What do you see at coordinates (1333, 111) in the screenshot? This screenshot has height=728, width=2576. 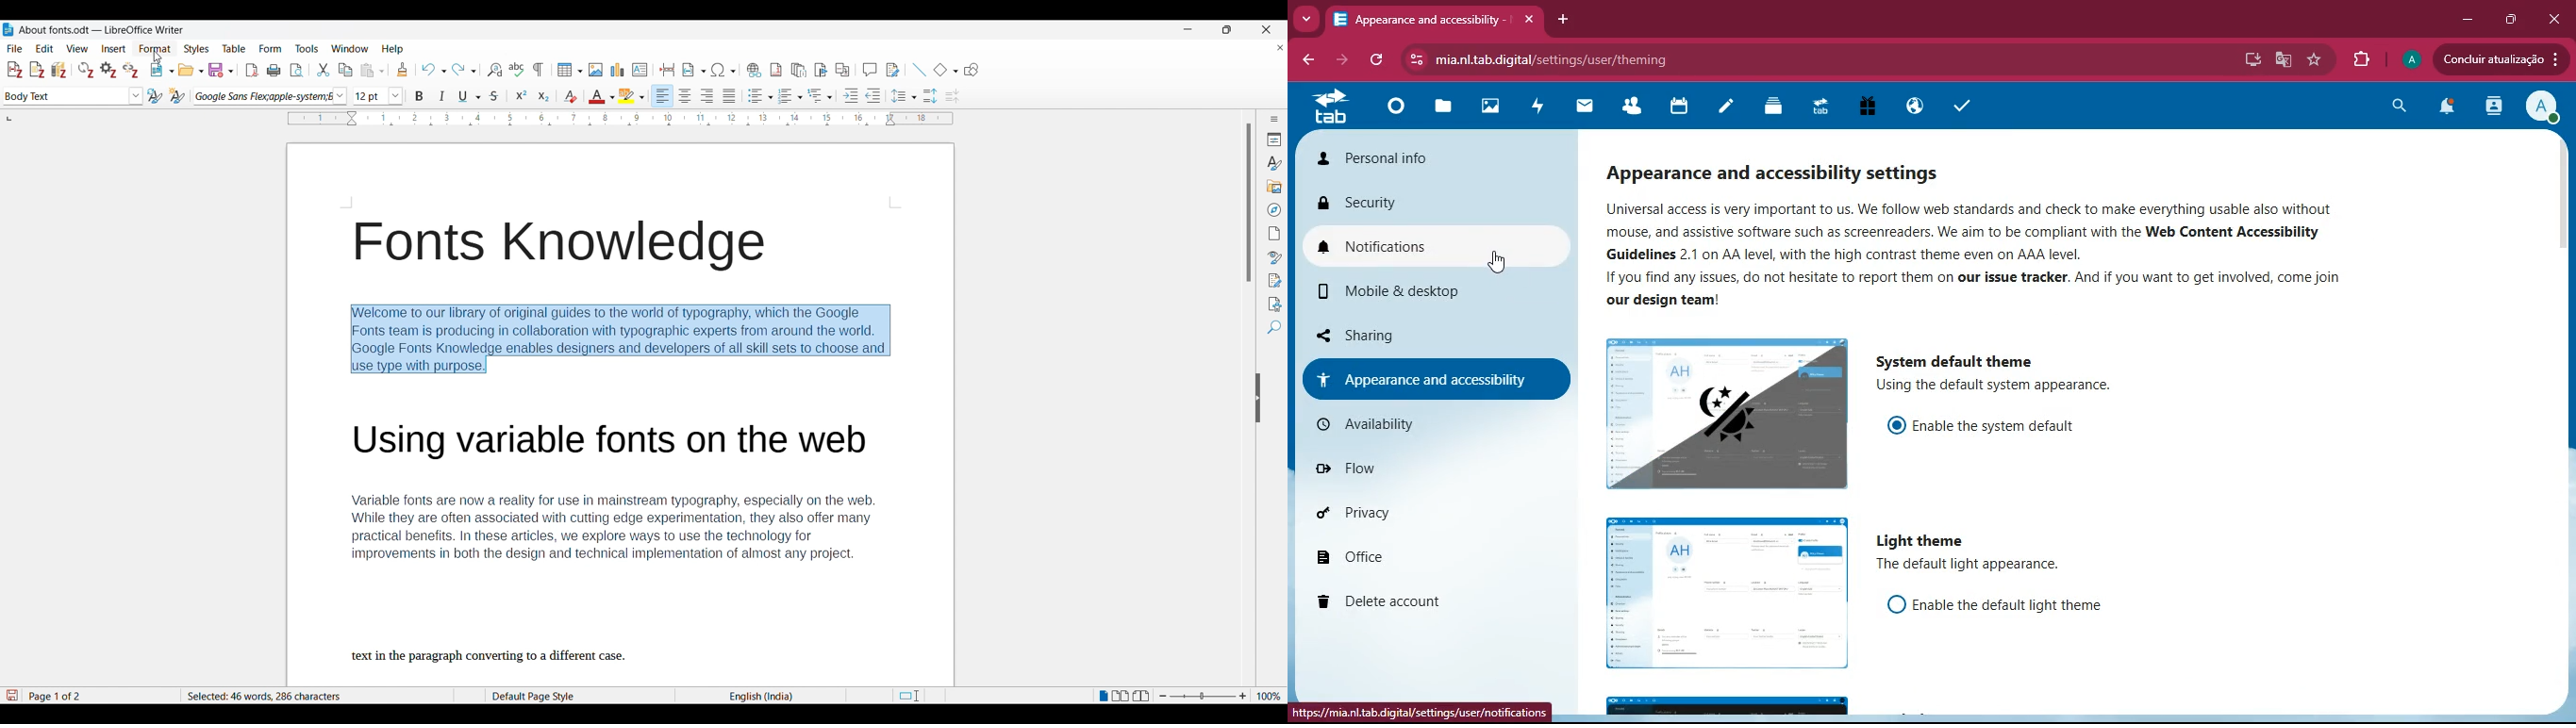 I see `tab` at bounding box center [1333, 111].